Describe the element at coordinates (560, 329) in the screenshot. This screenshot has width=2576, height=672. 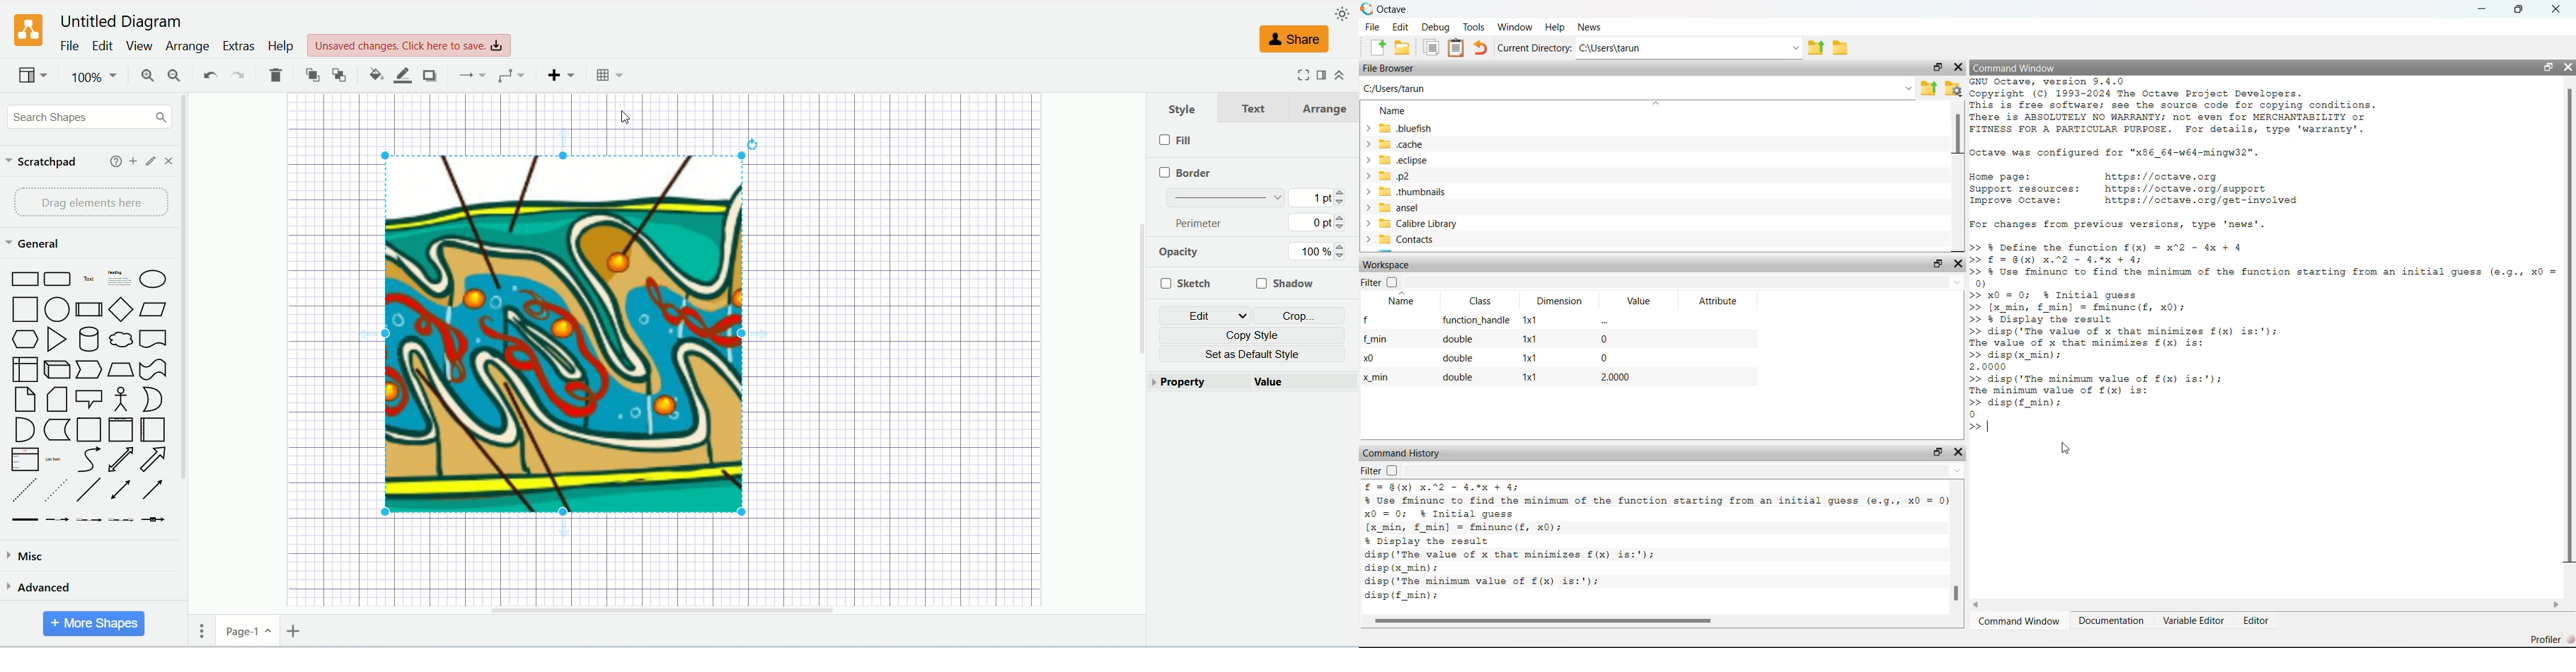
I see `image` at that location.